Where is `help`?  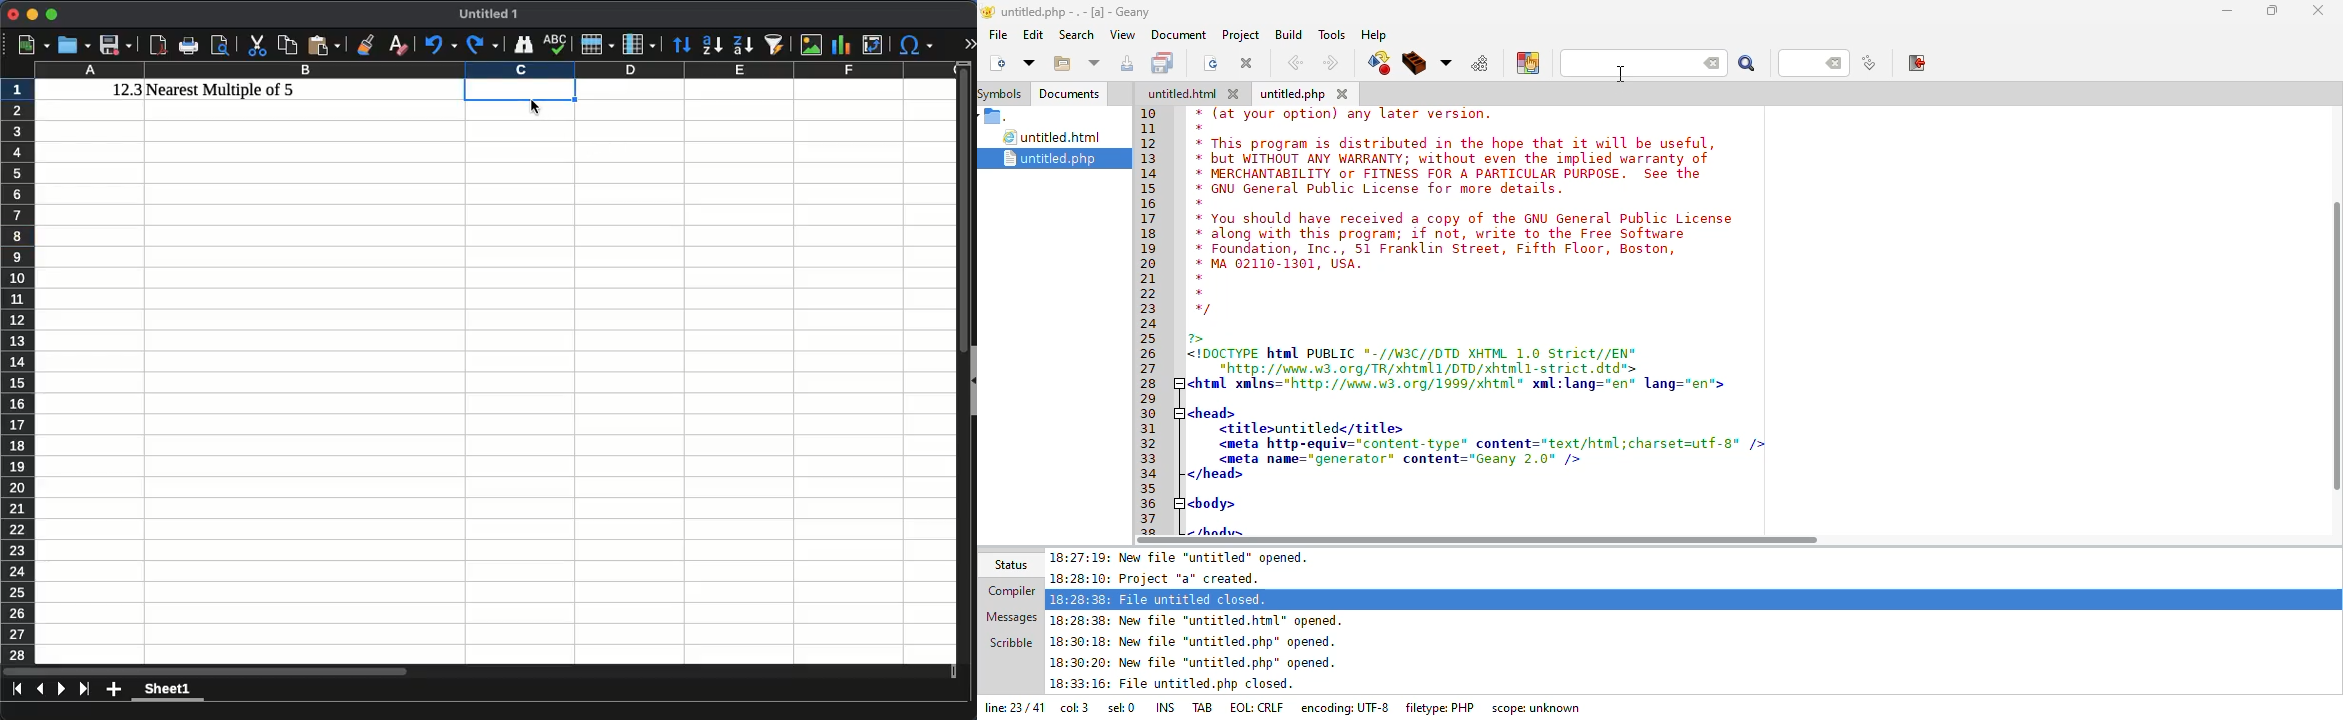 help is located at coordinates (1373, 35).